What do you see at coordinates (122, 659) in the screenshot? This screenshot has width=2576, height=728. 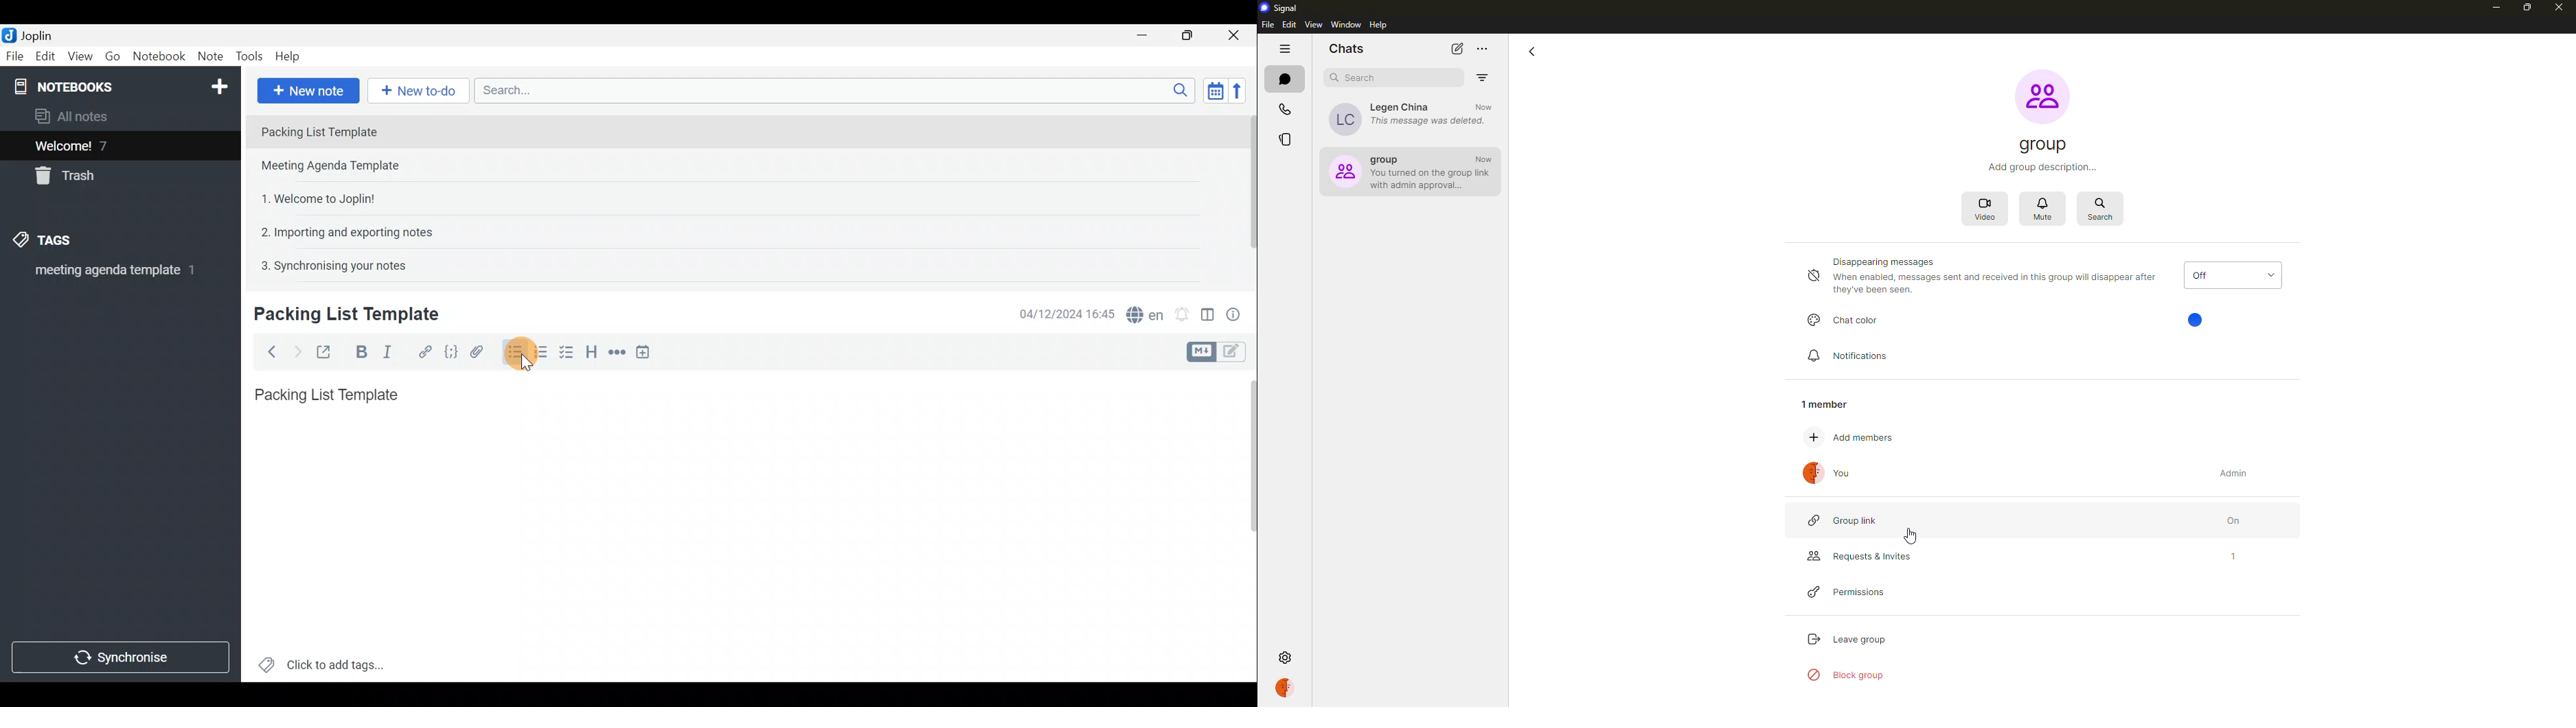 I see `Synchronise` at bounding box center [122, 659].